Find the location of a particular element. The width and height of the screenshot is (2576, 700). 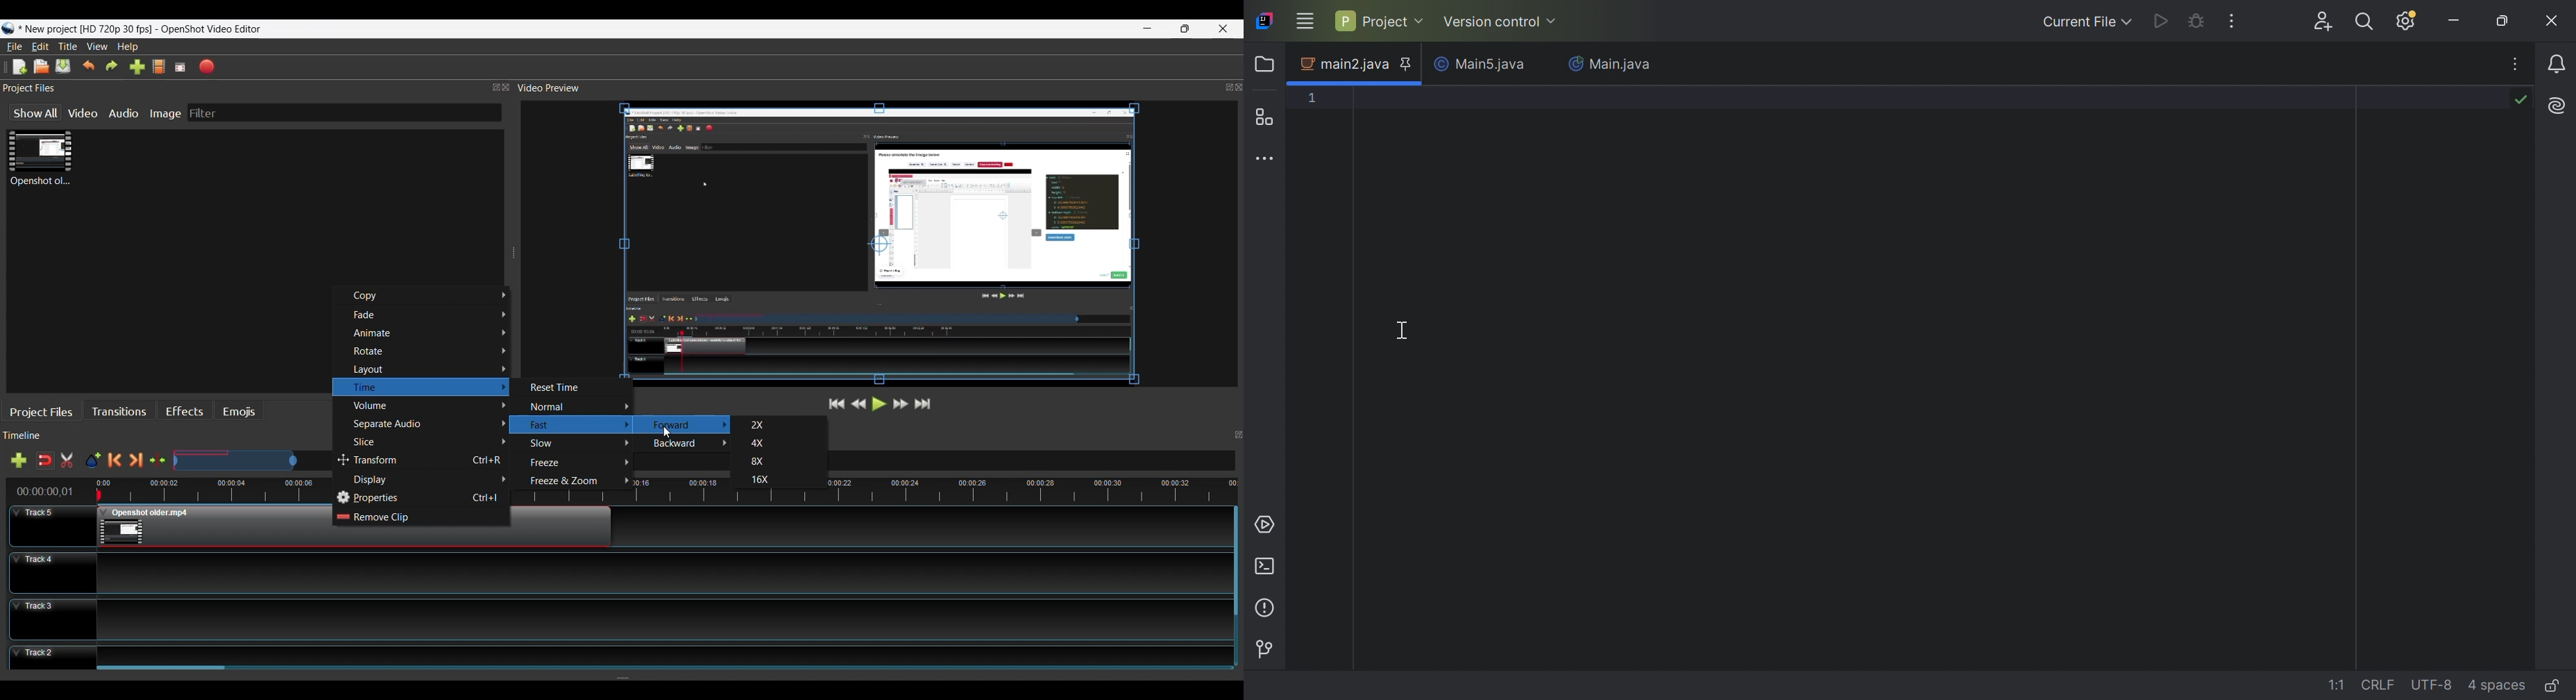

Slow is located at coordinates (576, 443).